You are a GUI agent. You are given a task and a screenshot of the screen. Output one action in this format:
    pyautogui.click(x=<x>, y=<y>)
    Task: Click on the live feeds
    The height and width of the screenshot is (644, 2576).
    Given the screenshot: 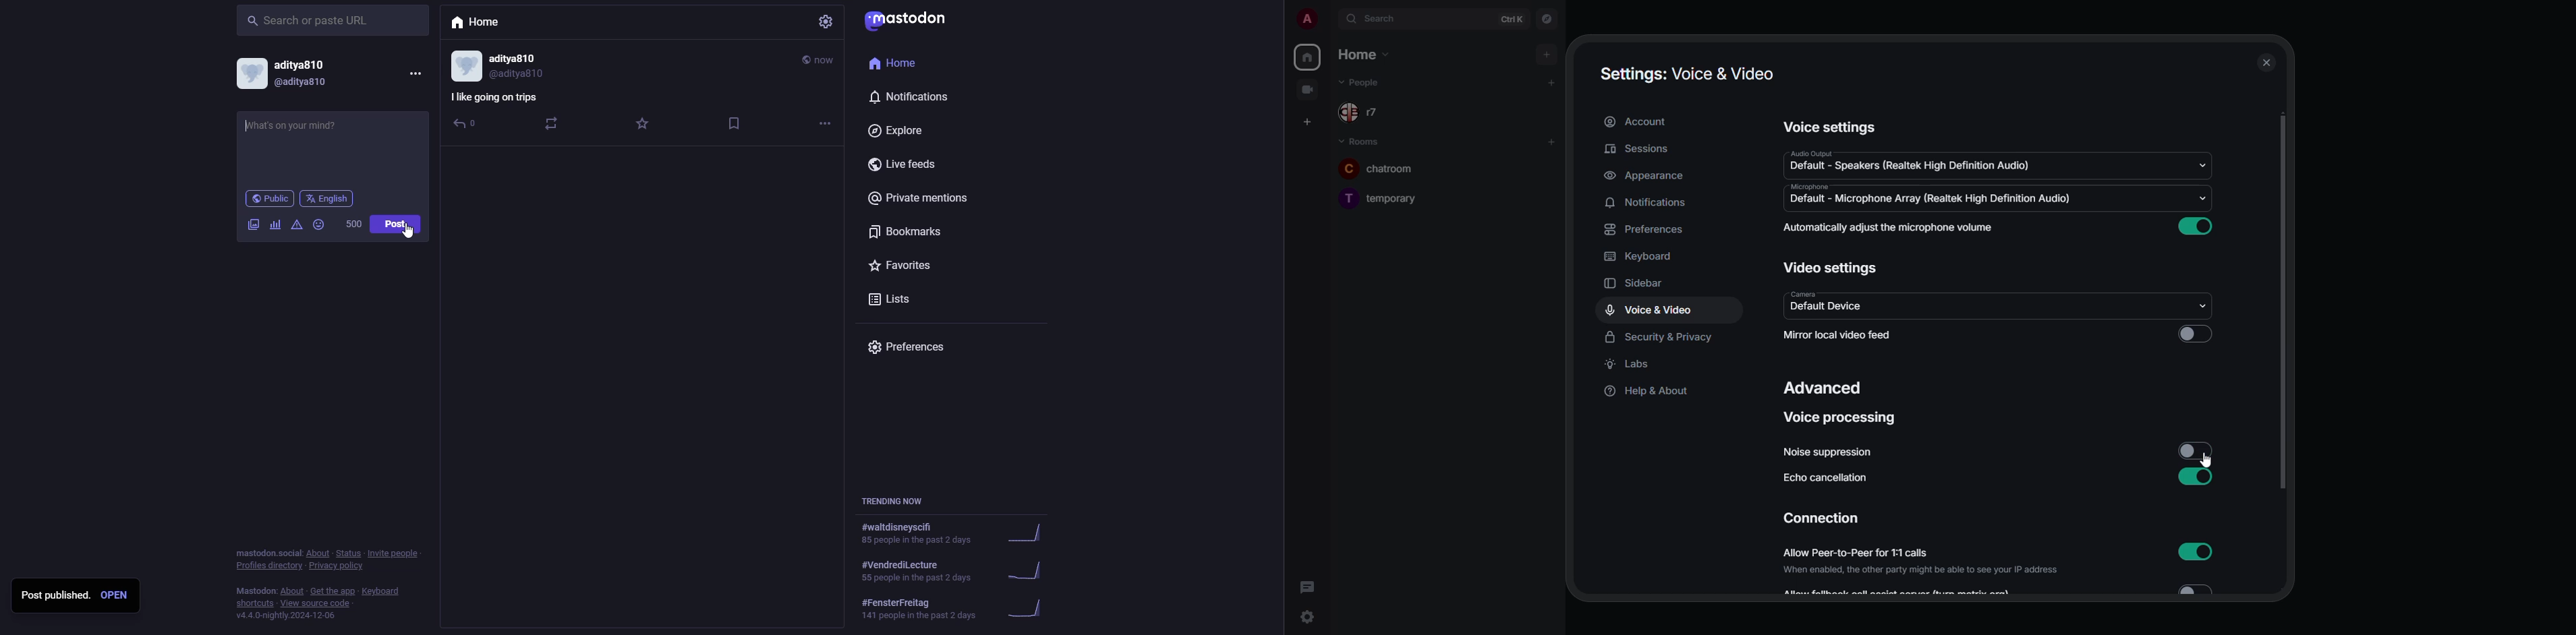 What is the action you would take?
    pyautogui.click(x=909, y=166)
    